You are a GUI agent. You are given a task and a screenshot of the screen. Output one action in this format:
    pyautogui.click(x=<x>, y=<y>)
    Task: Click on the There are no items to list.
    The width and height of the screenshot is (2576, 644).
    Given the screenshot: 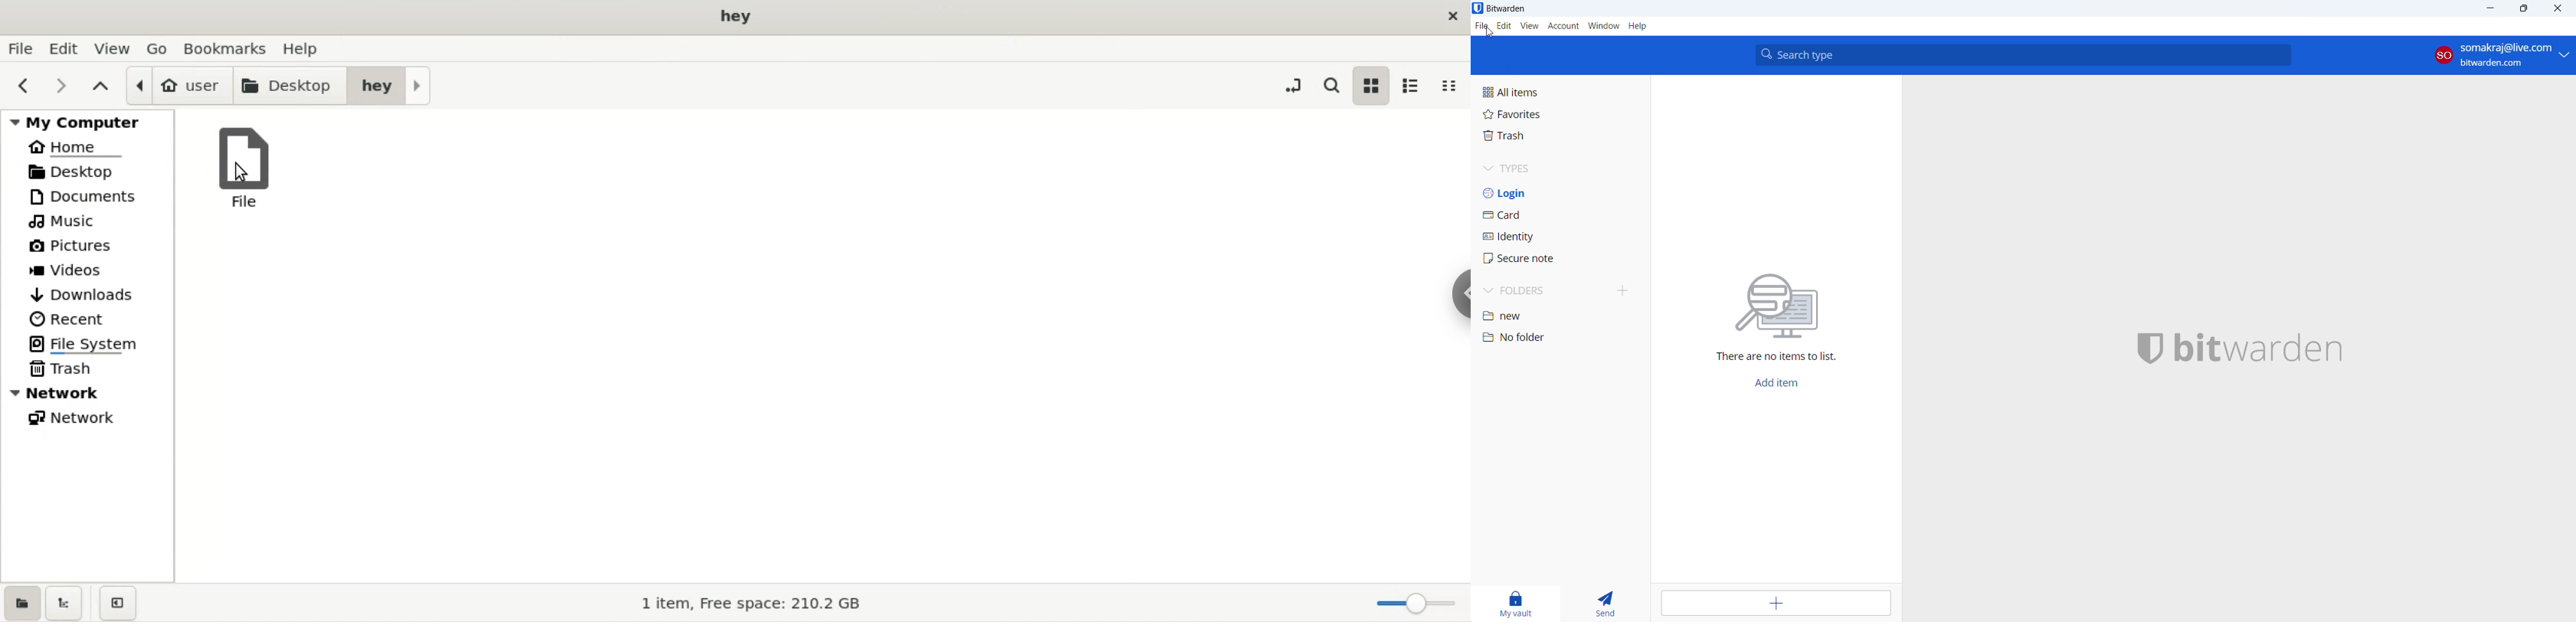 What is the action you would take?
    pyautogui.click(x=1777, y=359)
    